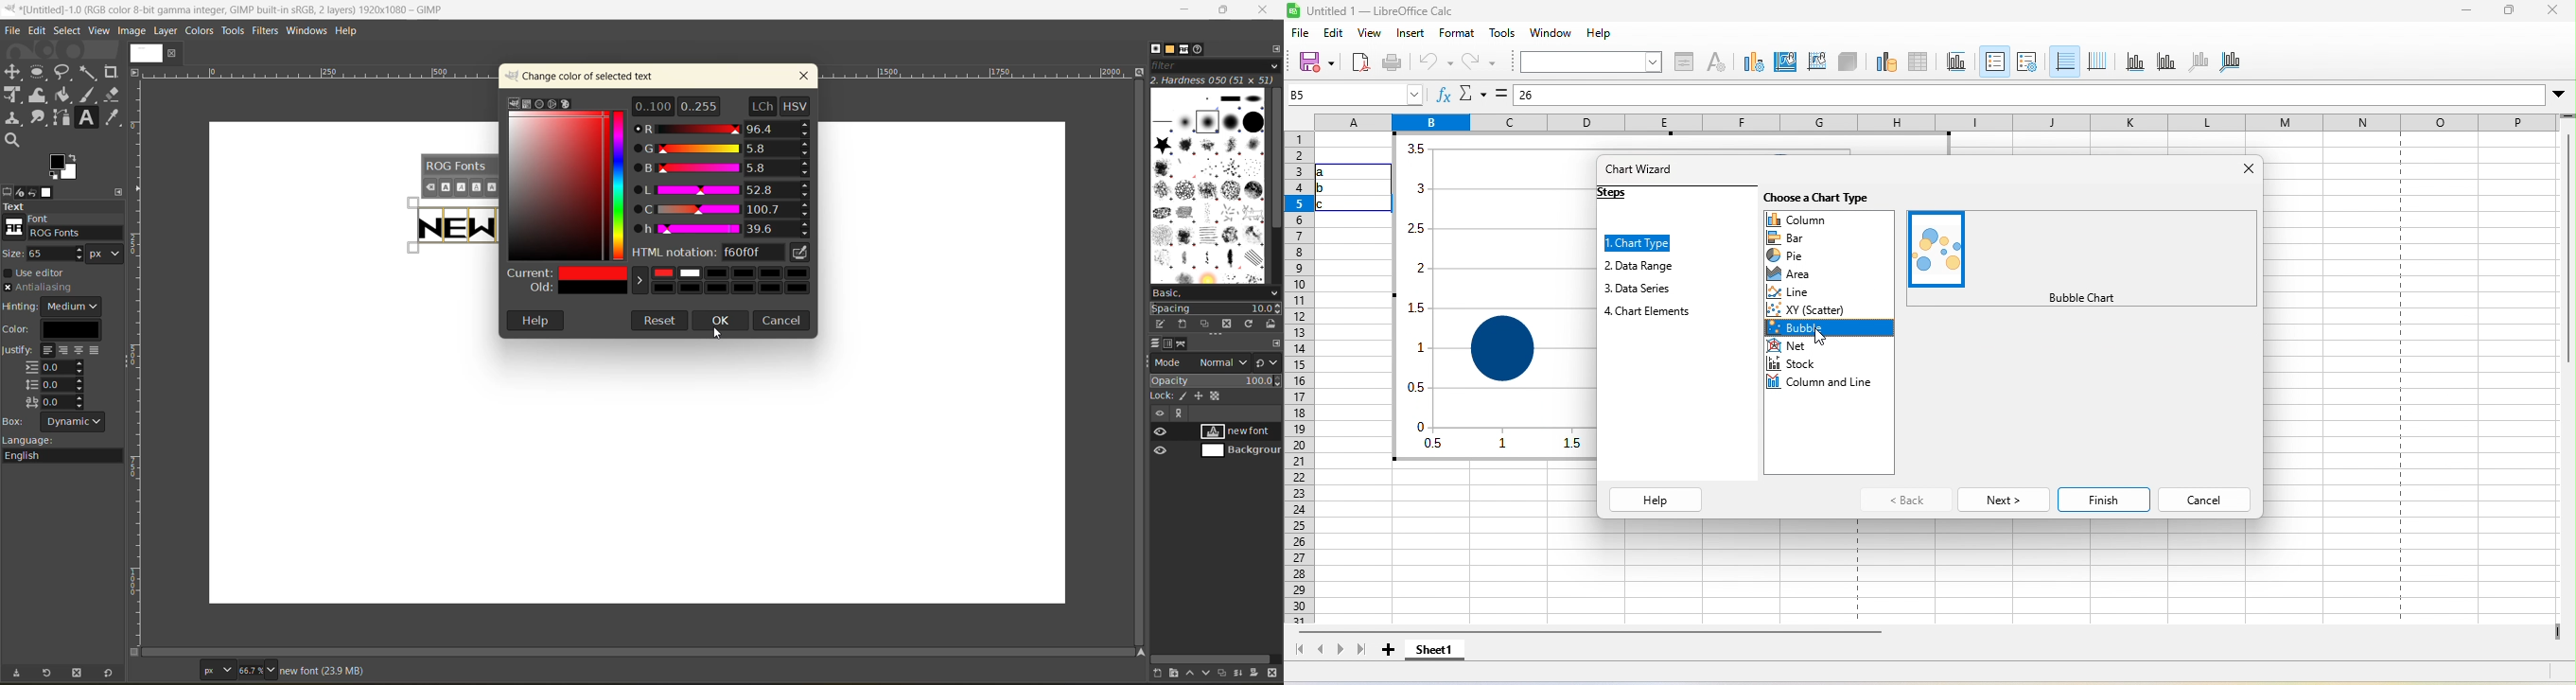 Image resolution: width=2576 pixels, height=700 pixels. I want to click on chart element, so click(1653, 312).